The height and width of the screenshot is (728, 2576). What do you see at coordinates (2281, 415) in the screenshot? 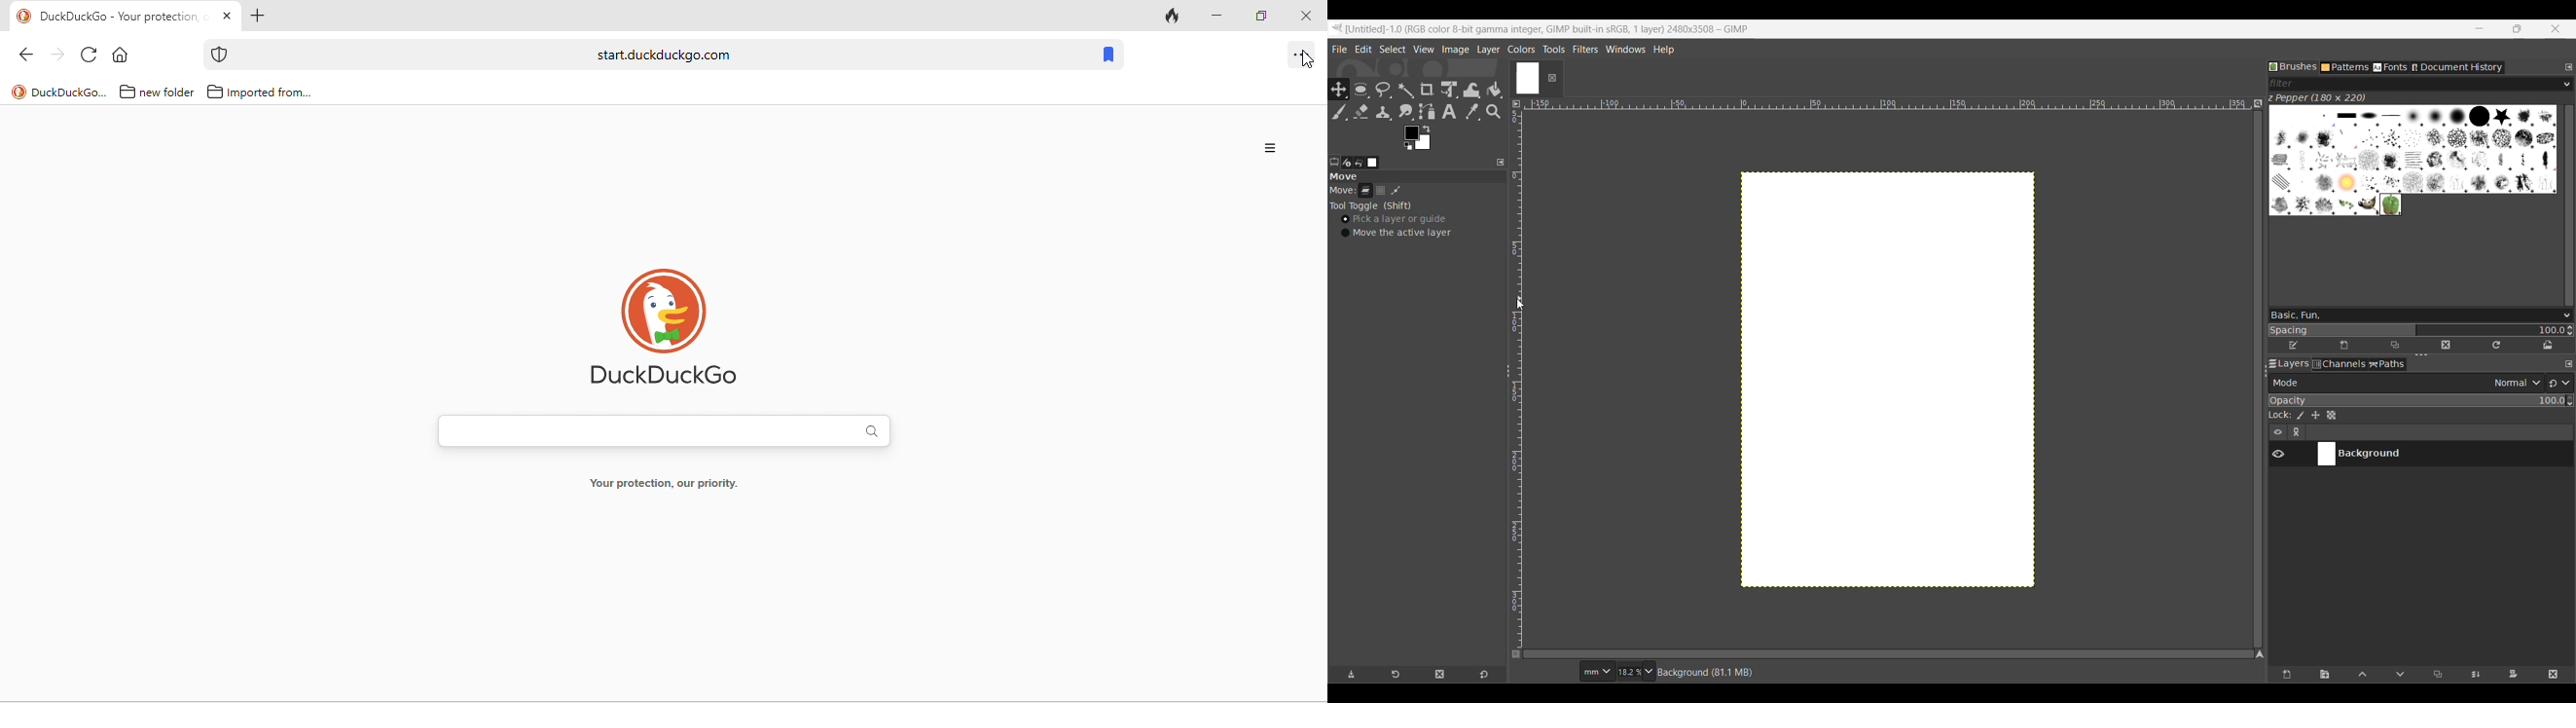
I see `Indicates lock settings` at bounding box center [2281, 415].